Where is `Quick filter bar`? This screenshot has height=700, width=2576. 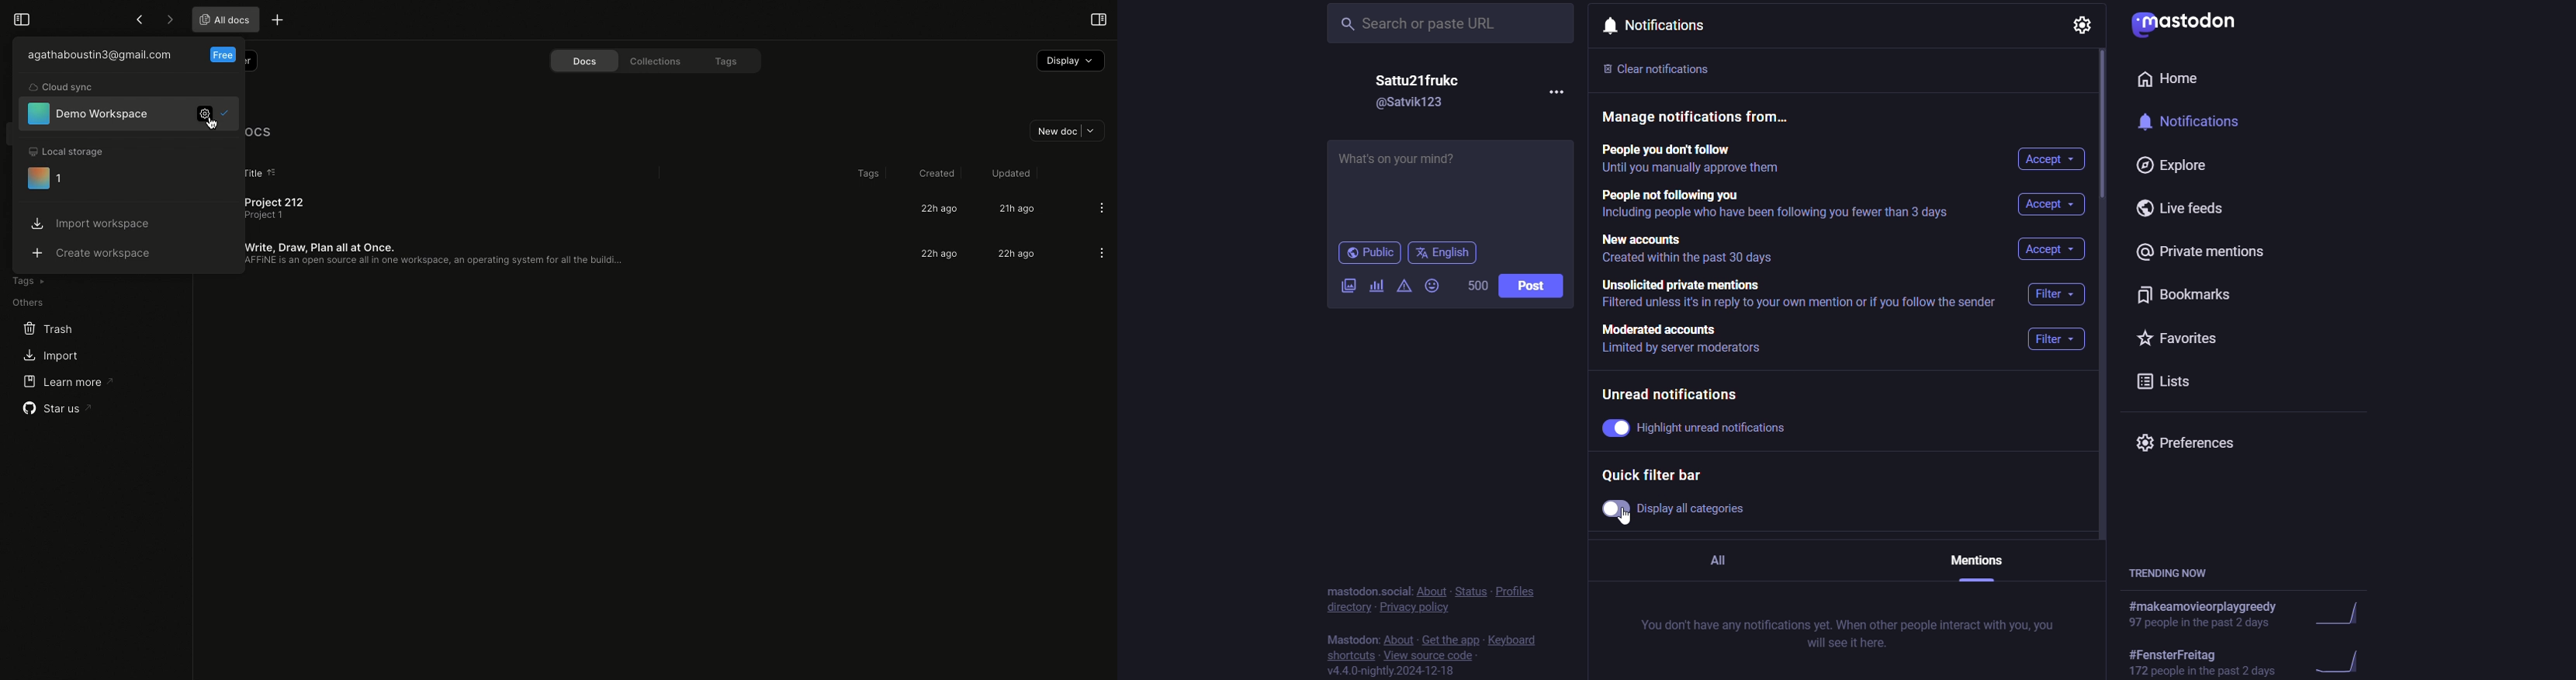 Quick filter bar is located at coordinates (1650, 476).